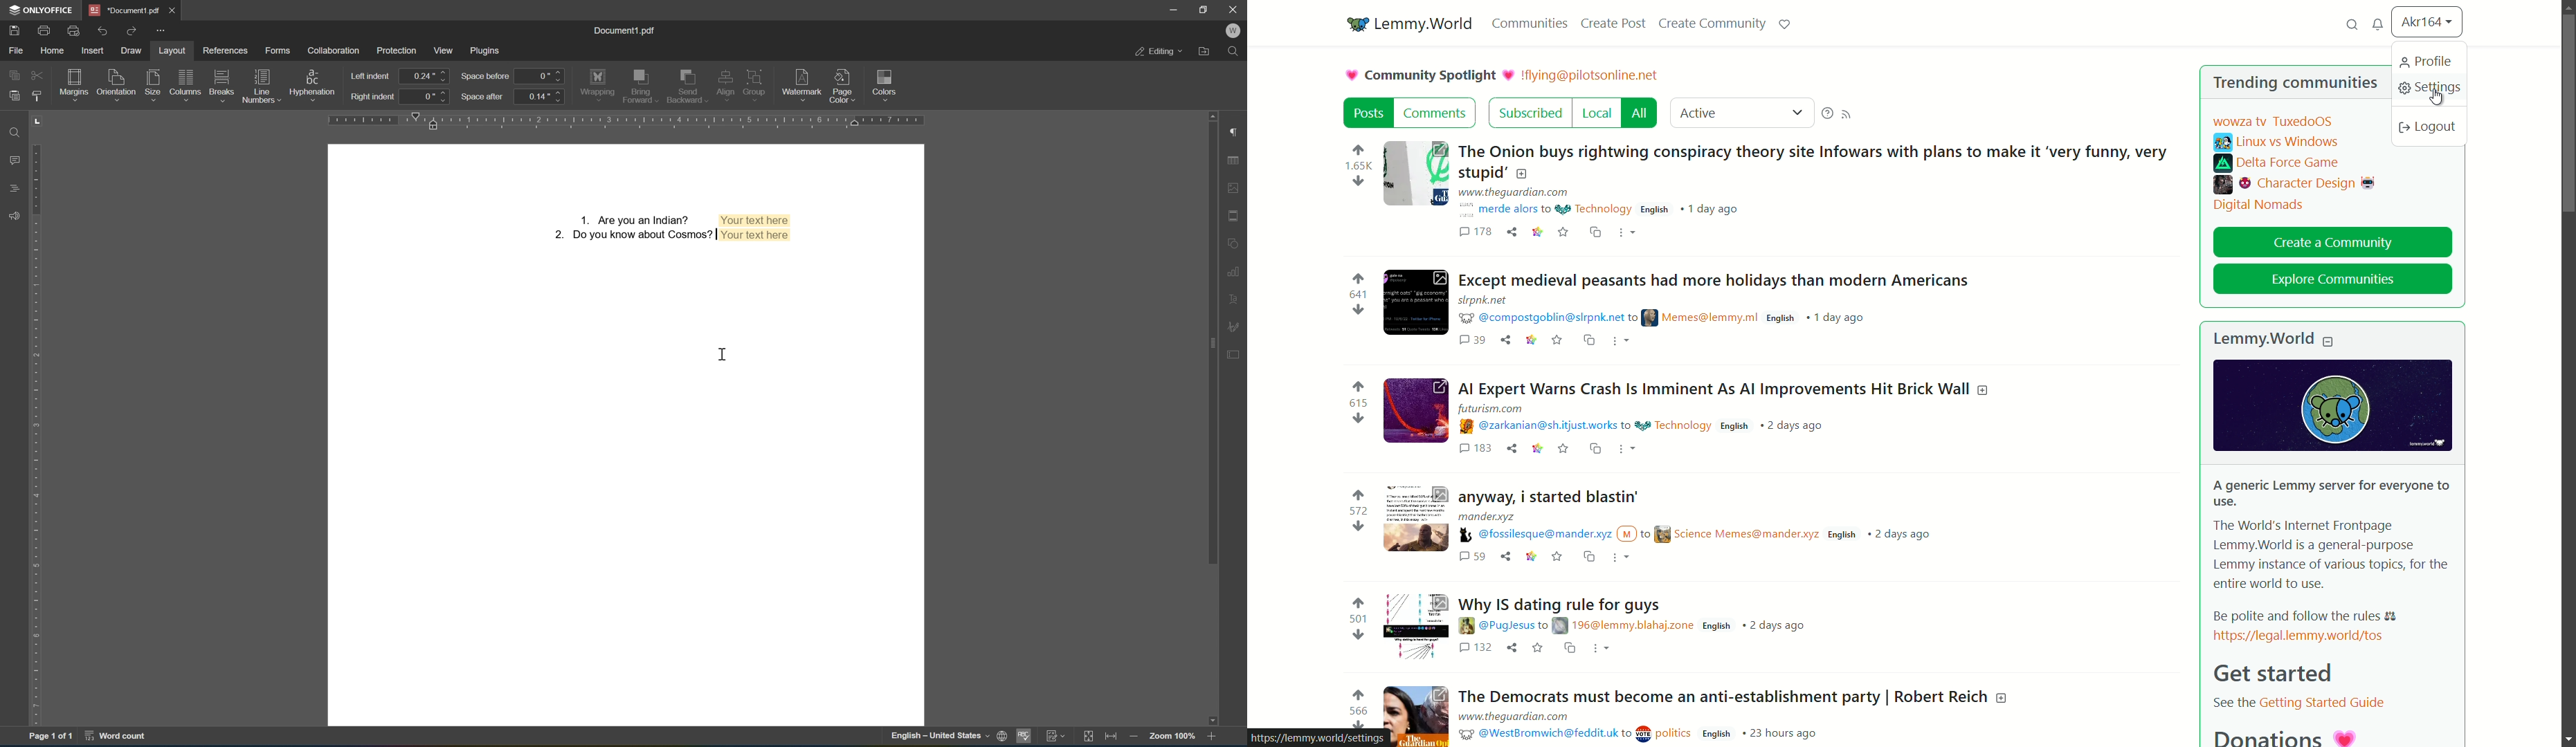 Image resolution: width=2576 pixels, height=756 pixels. I want to click on explore communities, so click(2332, 280).